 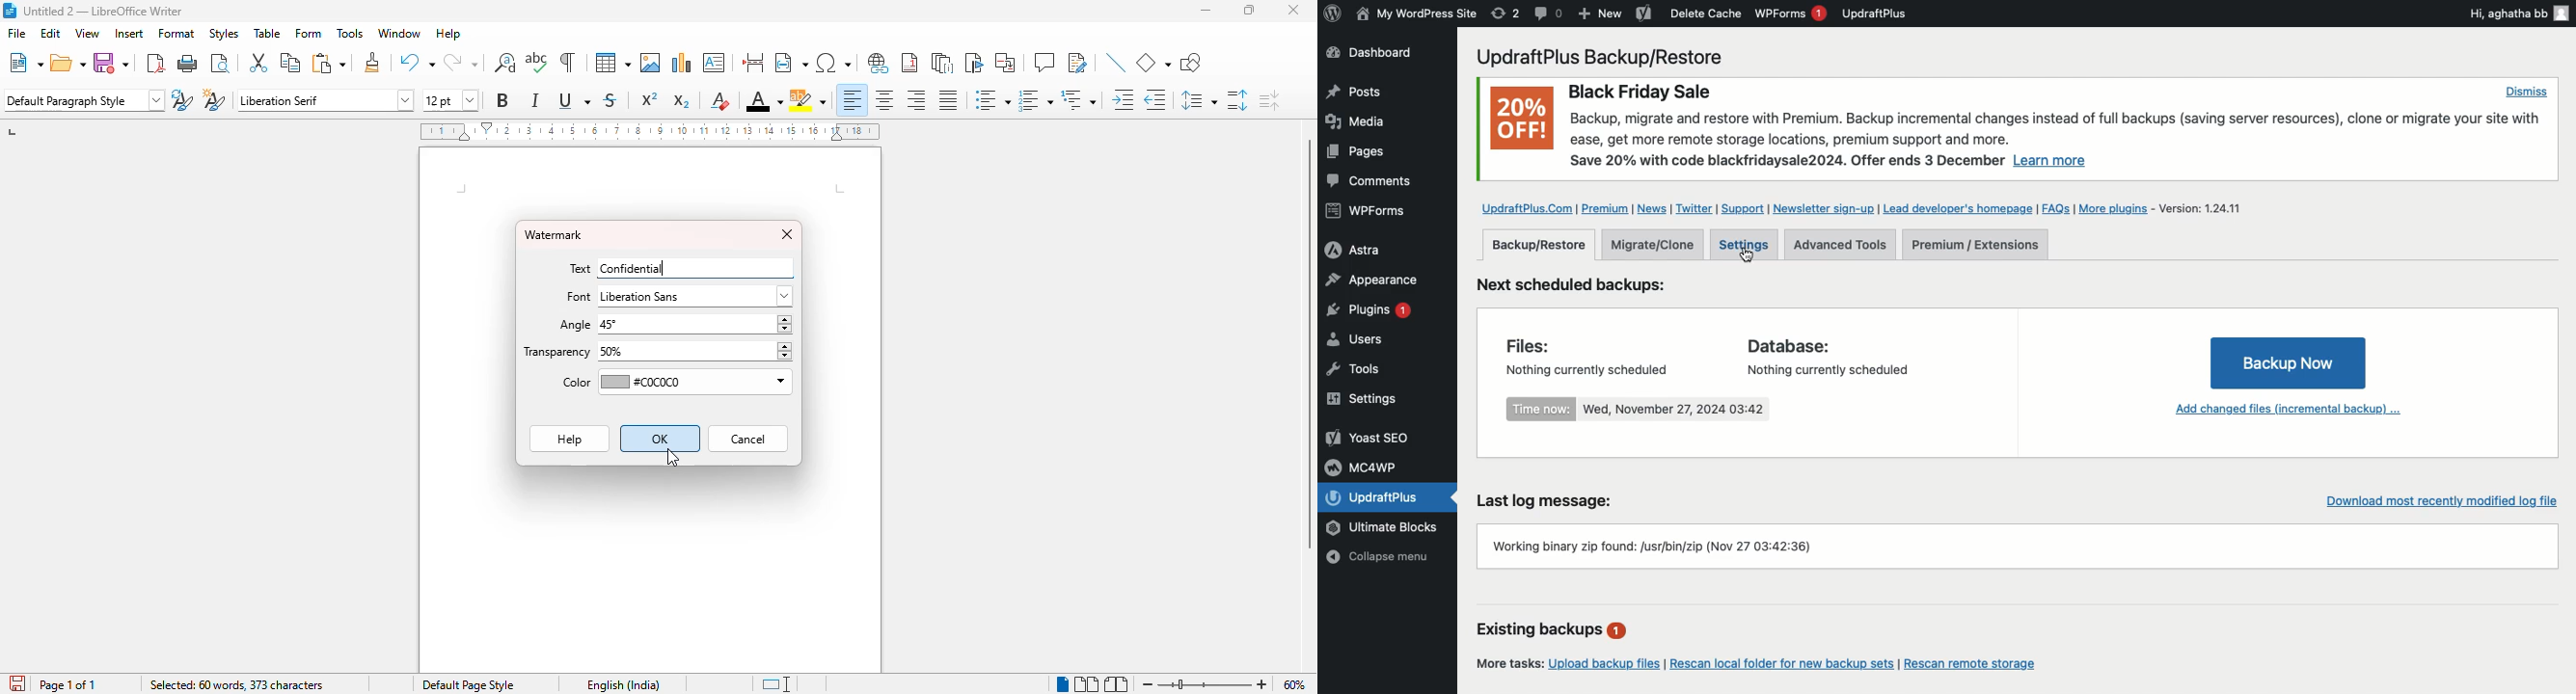 What do you see at coordinates (1975, 246) in the screenshot?
I see `Premium extensions` at bounding box center [1975, 246].